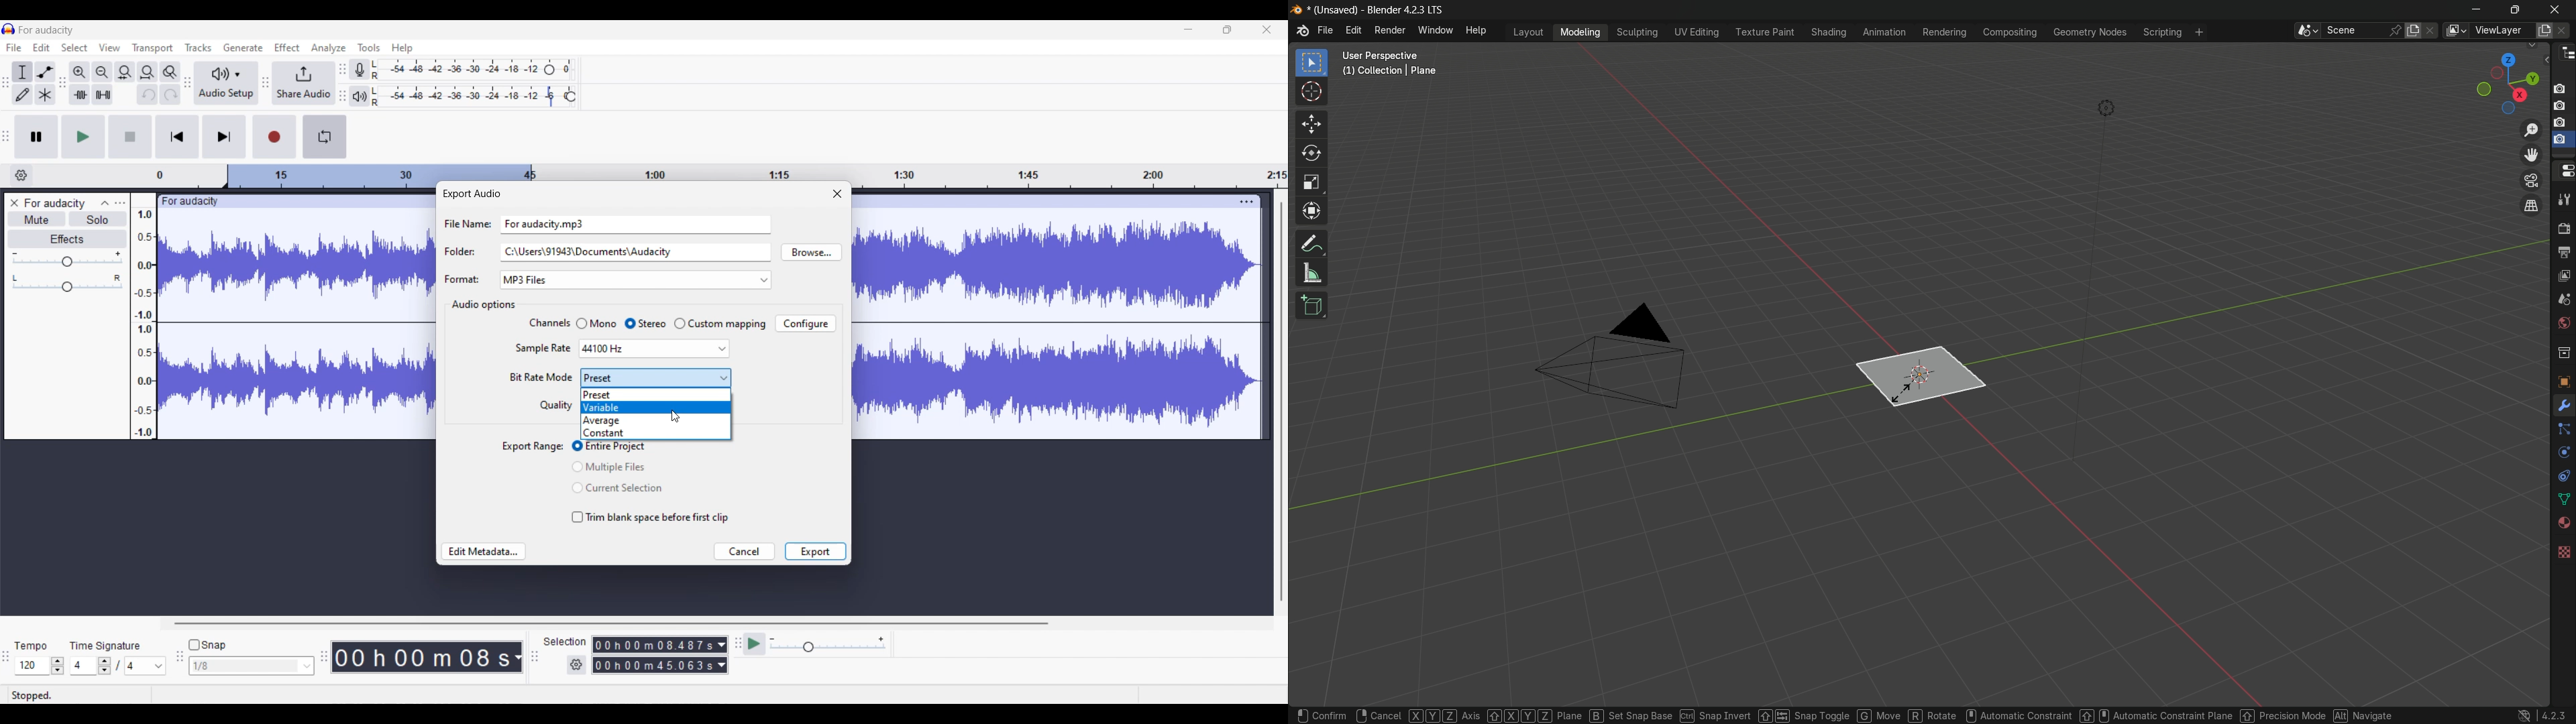  I want to click on Options for Sample rate, so click(654, 349).